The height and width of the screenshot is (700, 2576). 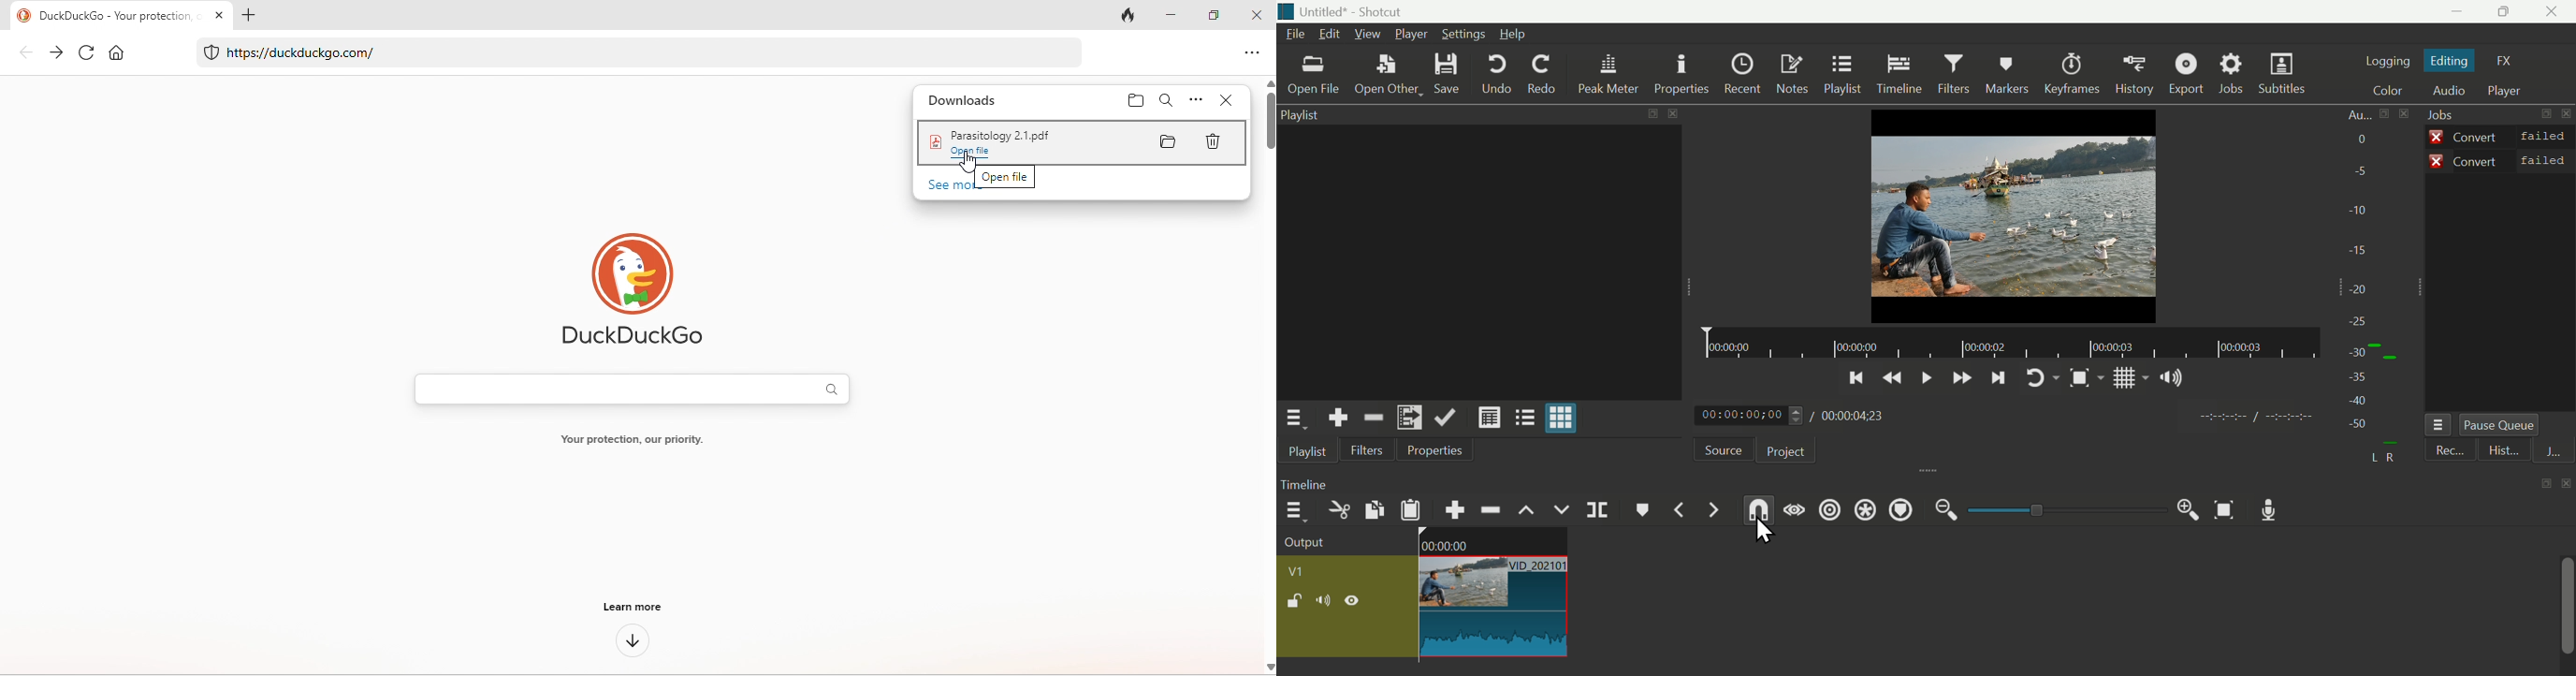 I want to click on Undo, so click(x=1497, y=74).